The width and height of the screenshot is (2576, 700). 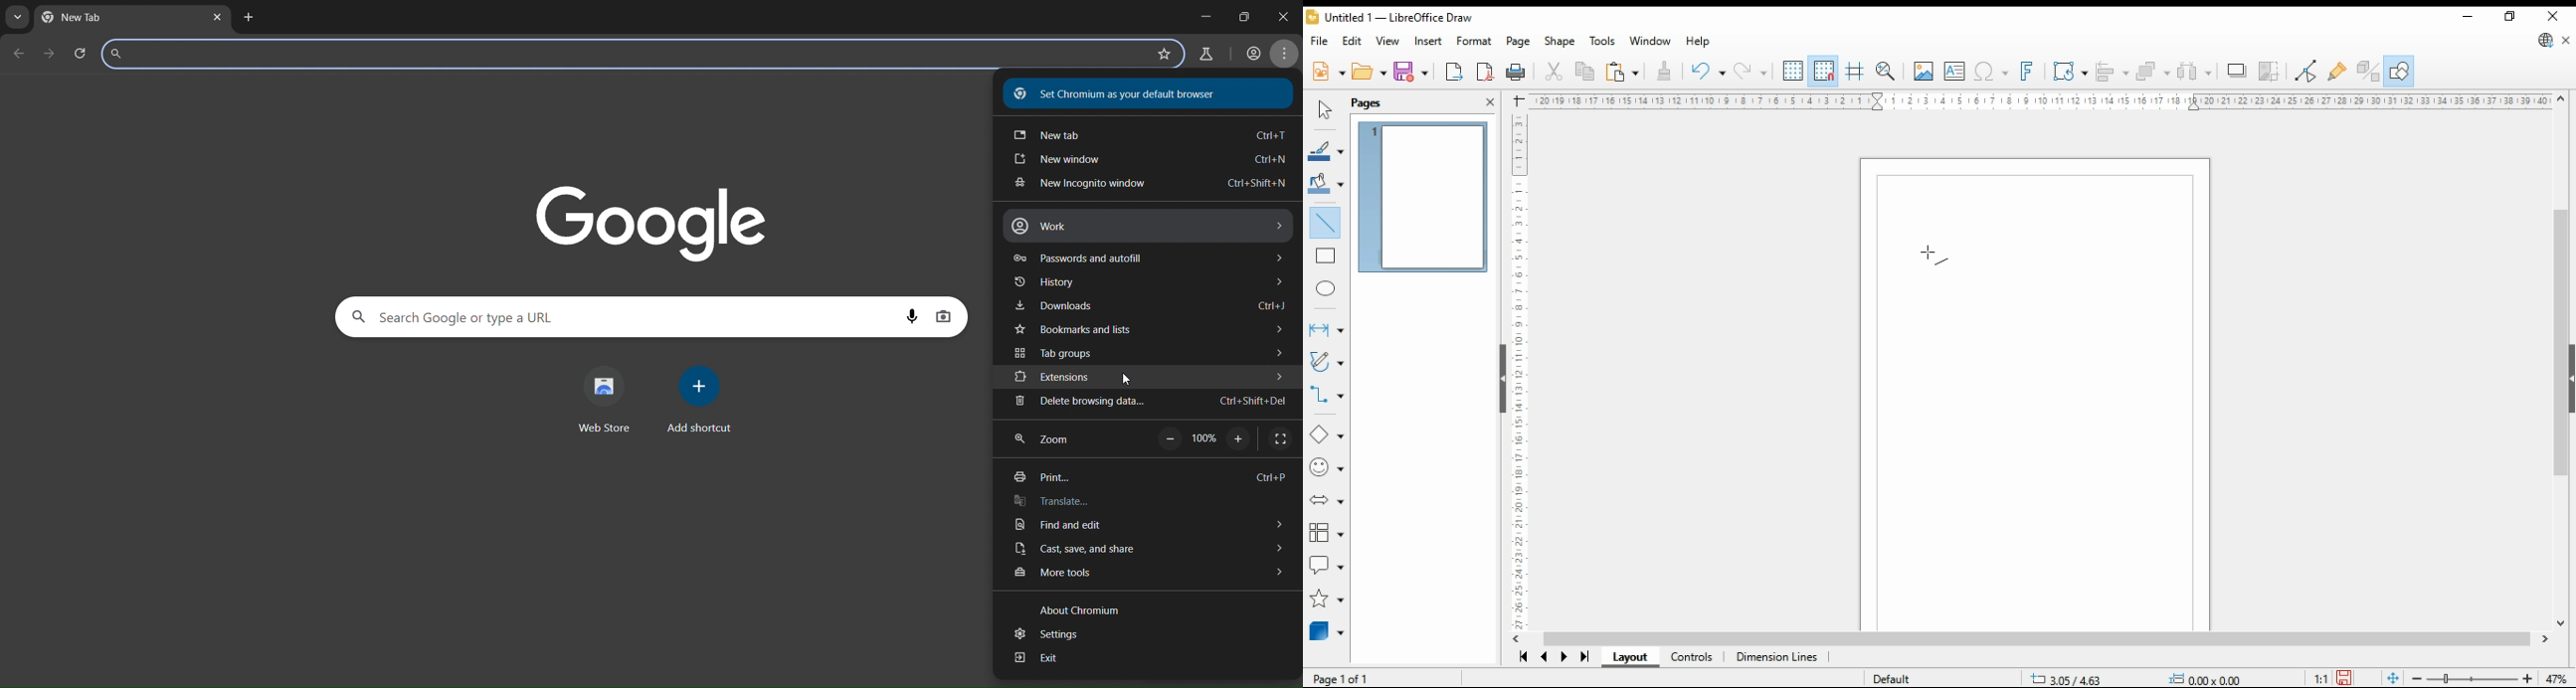 What do you see at coordinates (1324, 533) in the screenshot?
I see `flowchart` at bounding box center [1324, 533].